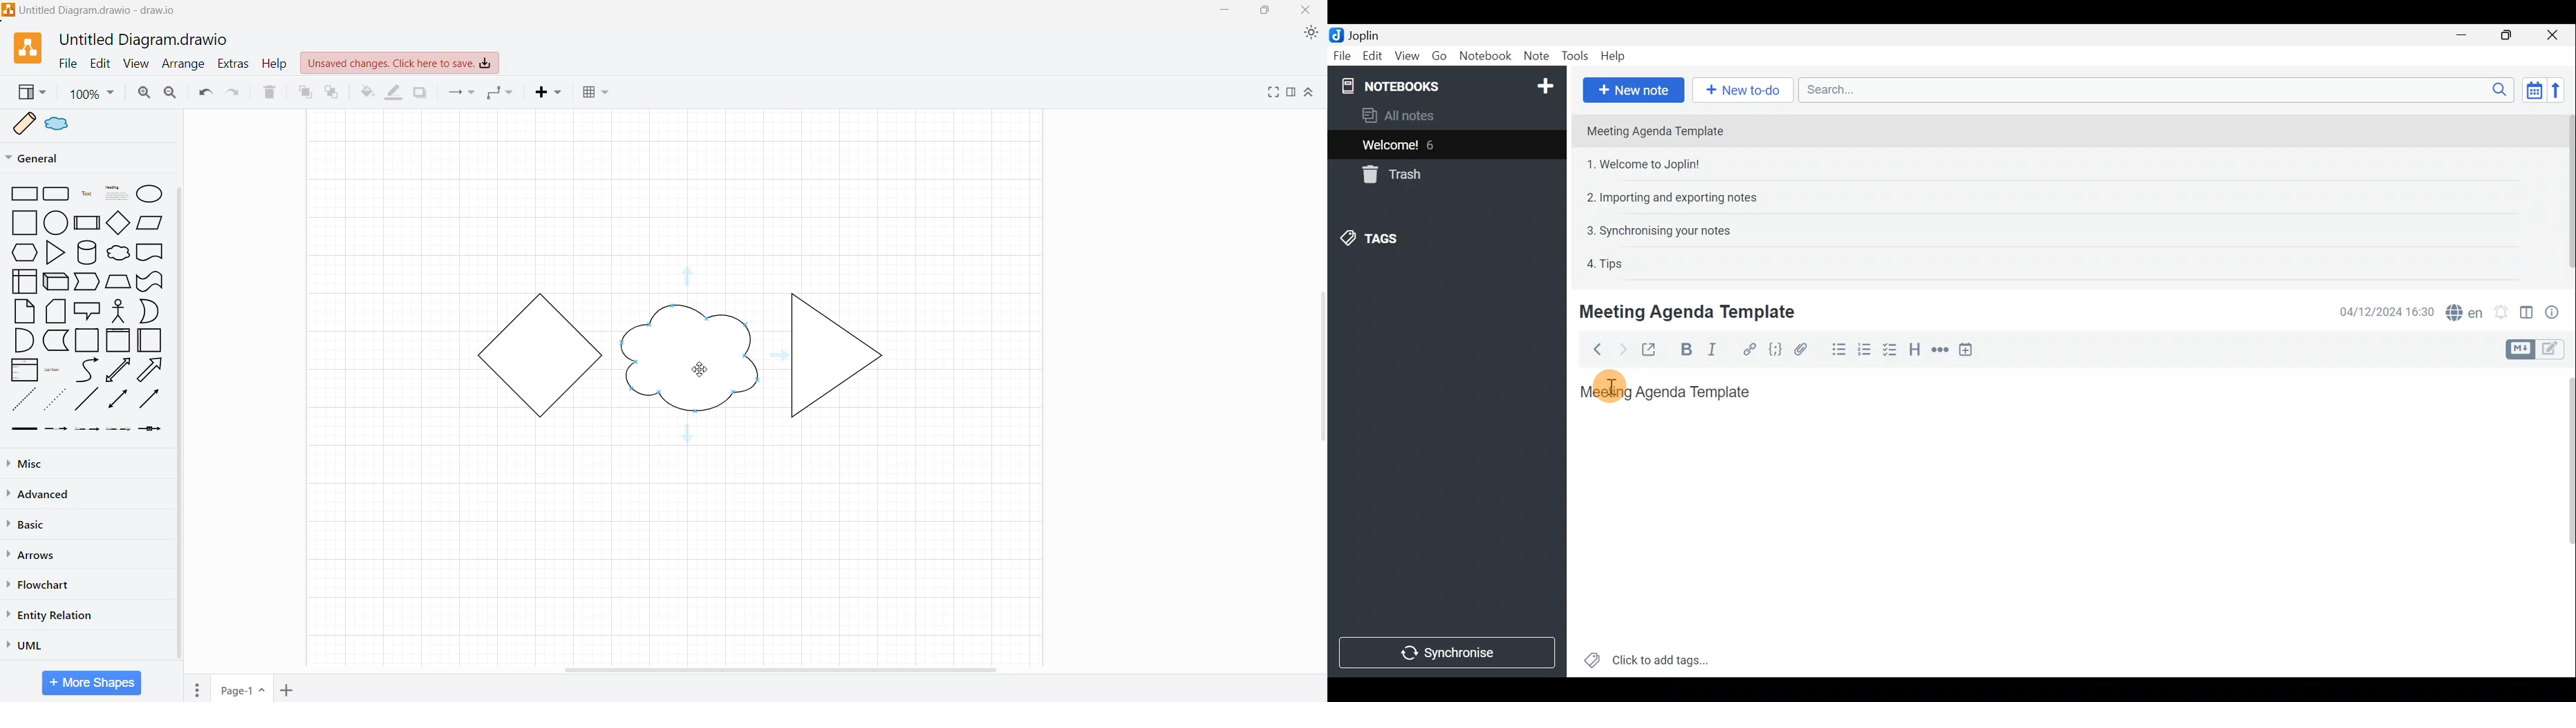 This screenshot has width=2576, height=728. What do you see at coordinates (1888, 350) in the screenshot?
I see `Checkbox` at bounding box center [1888, 350].